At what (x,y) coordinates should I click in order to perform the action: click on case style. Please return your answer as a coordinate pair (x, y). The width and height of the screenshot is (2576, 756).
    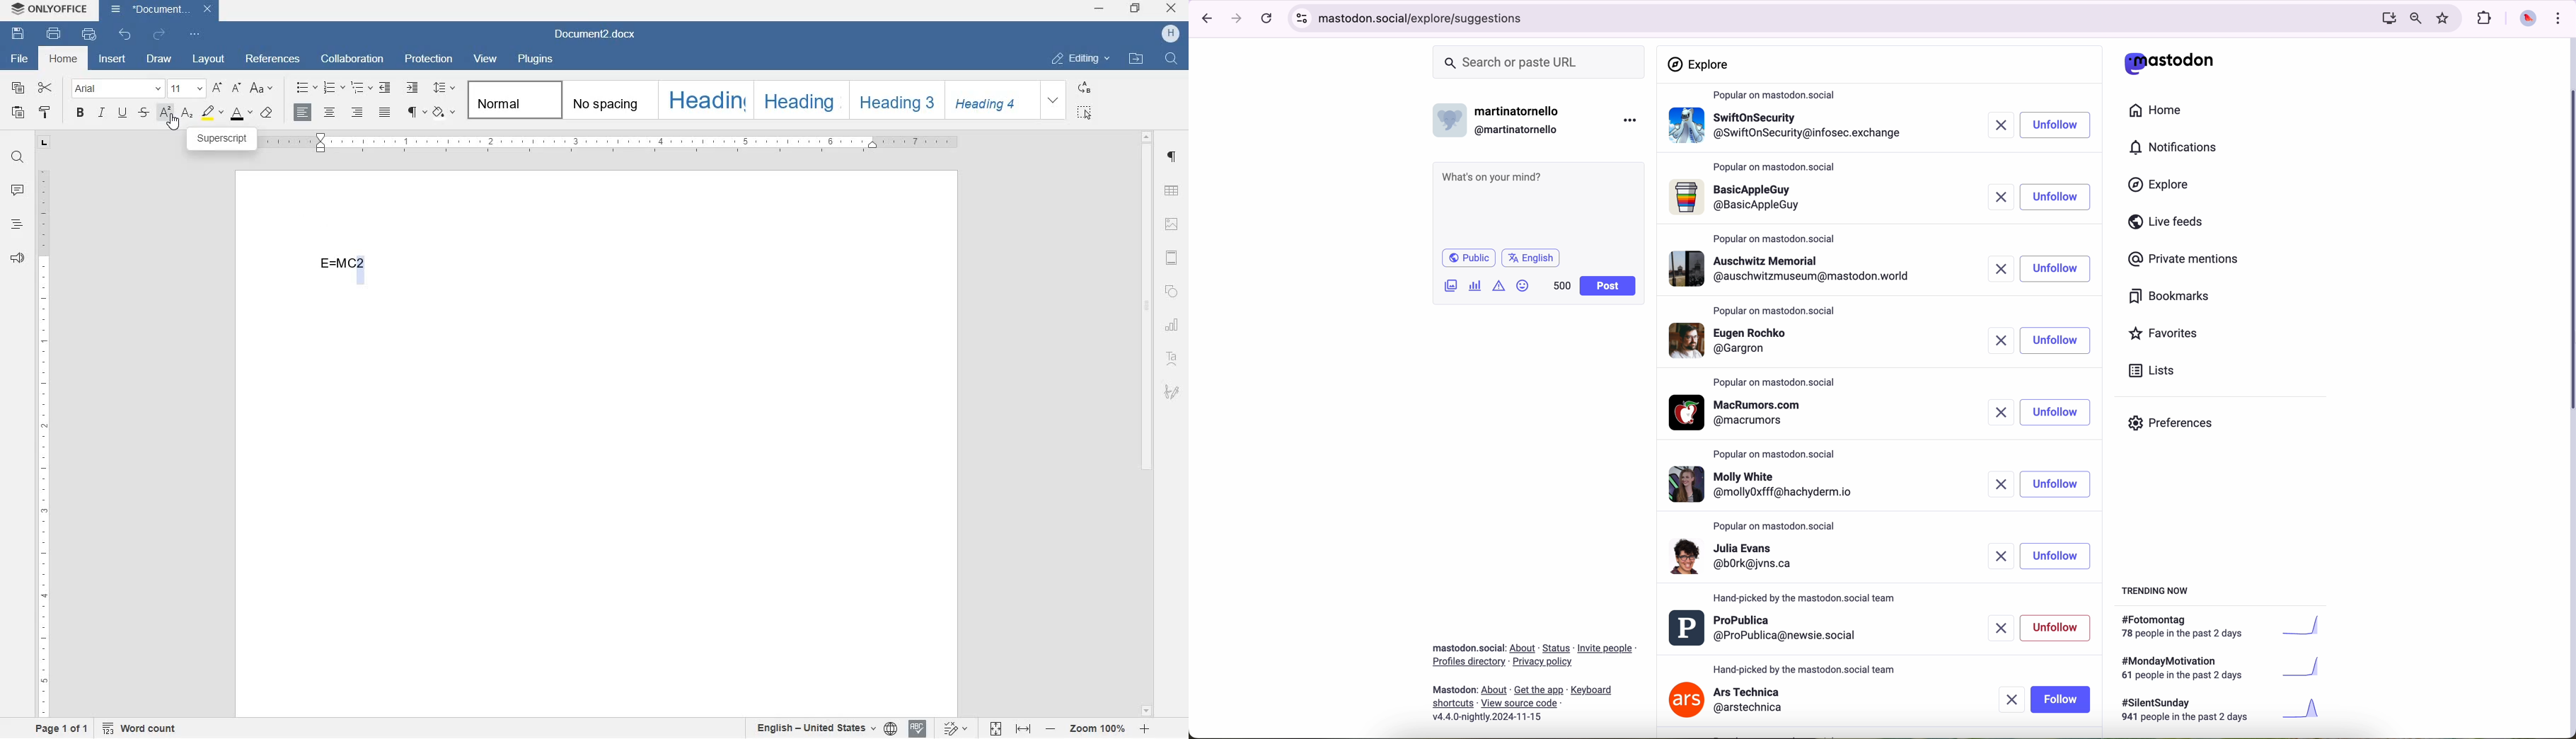
    Looking at the image, I should click on (268, 115).